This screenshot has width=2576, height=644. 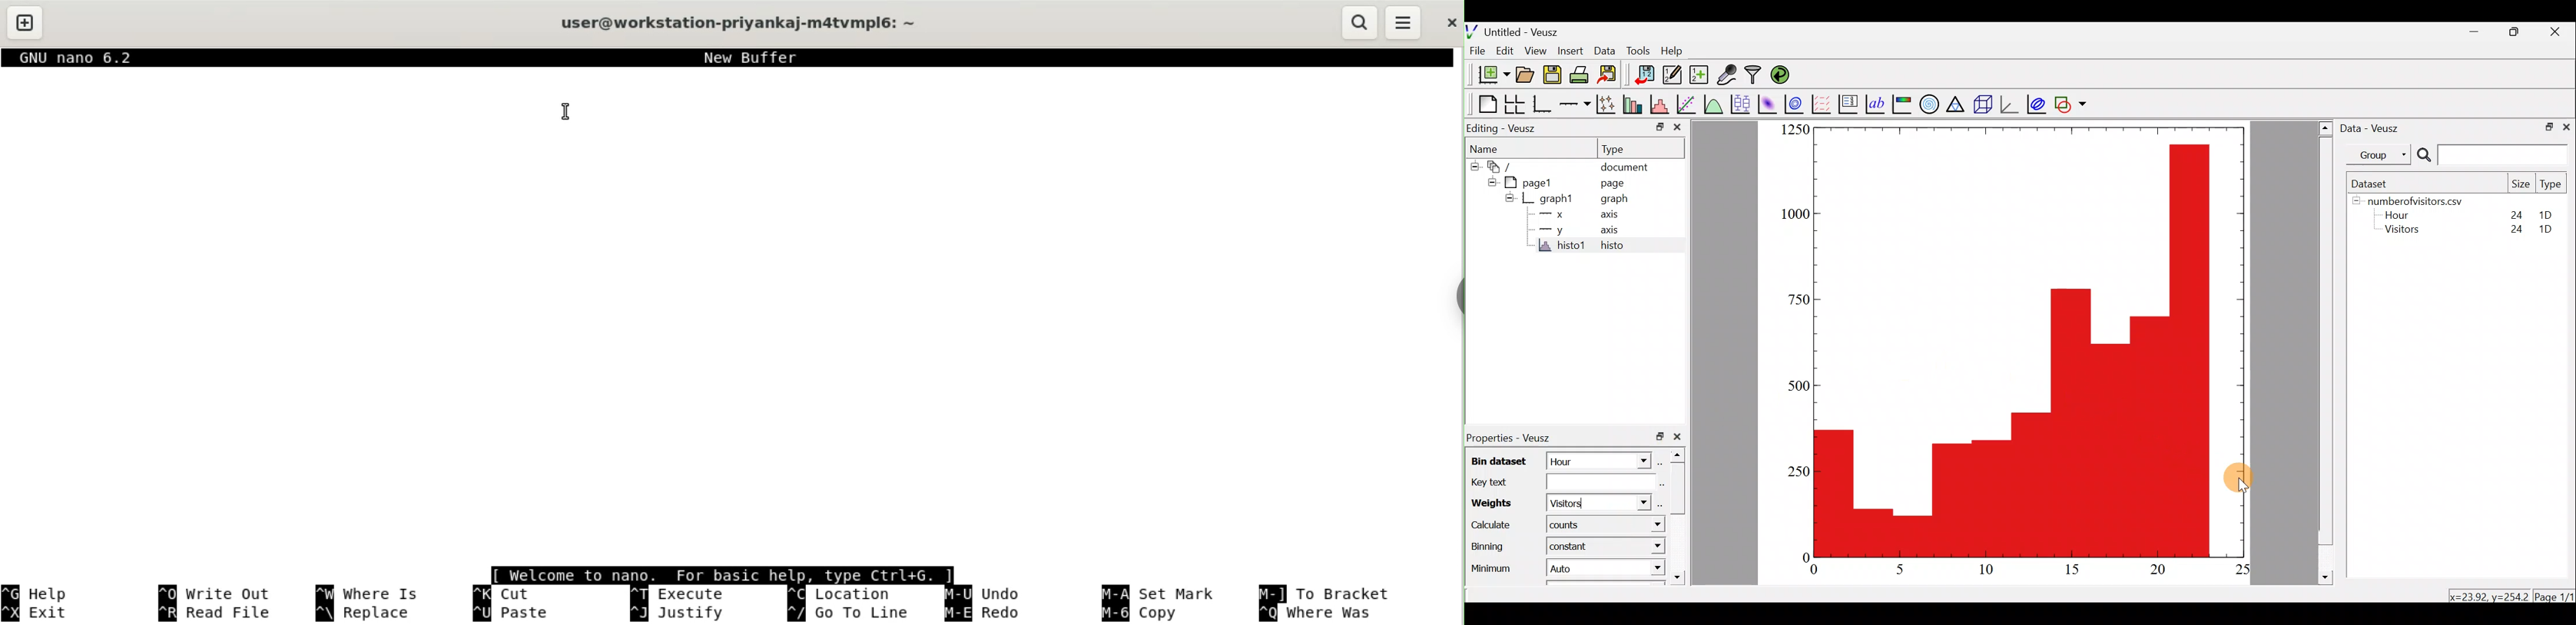 What do you see at coordinates (1792, 130) in the screenshot?
I see `1250` at bounding box center [1792, 130].